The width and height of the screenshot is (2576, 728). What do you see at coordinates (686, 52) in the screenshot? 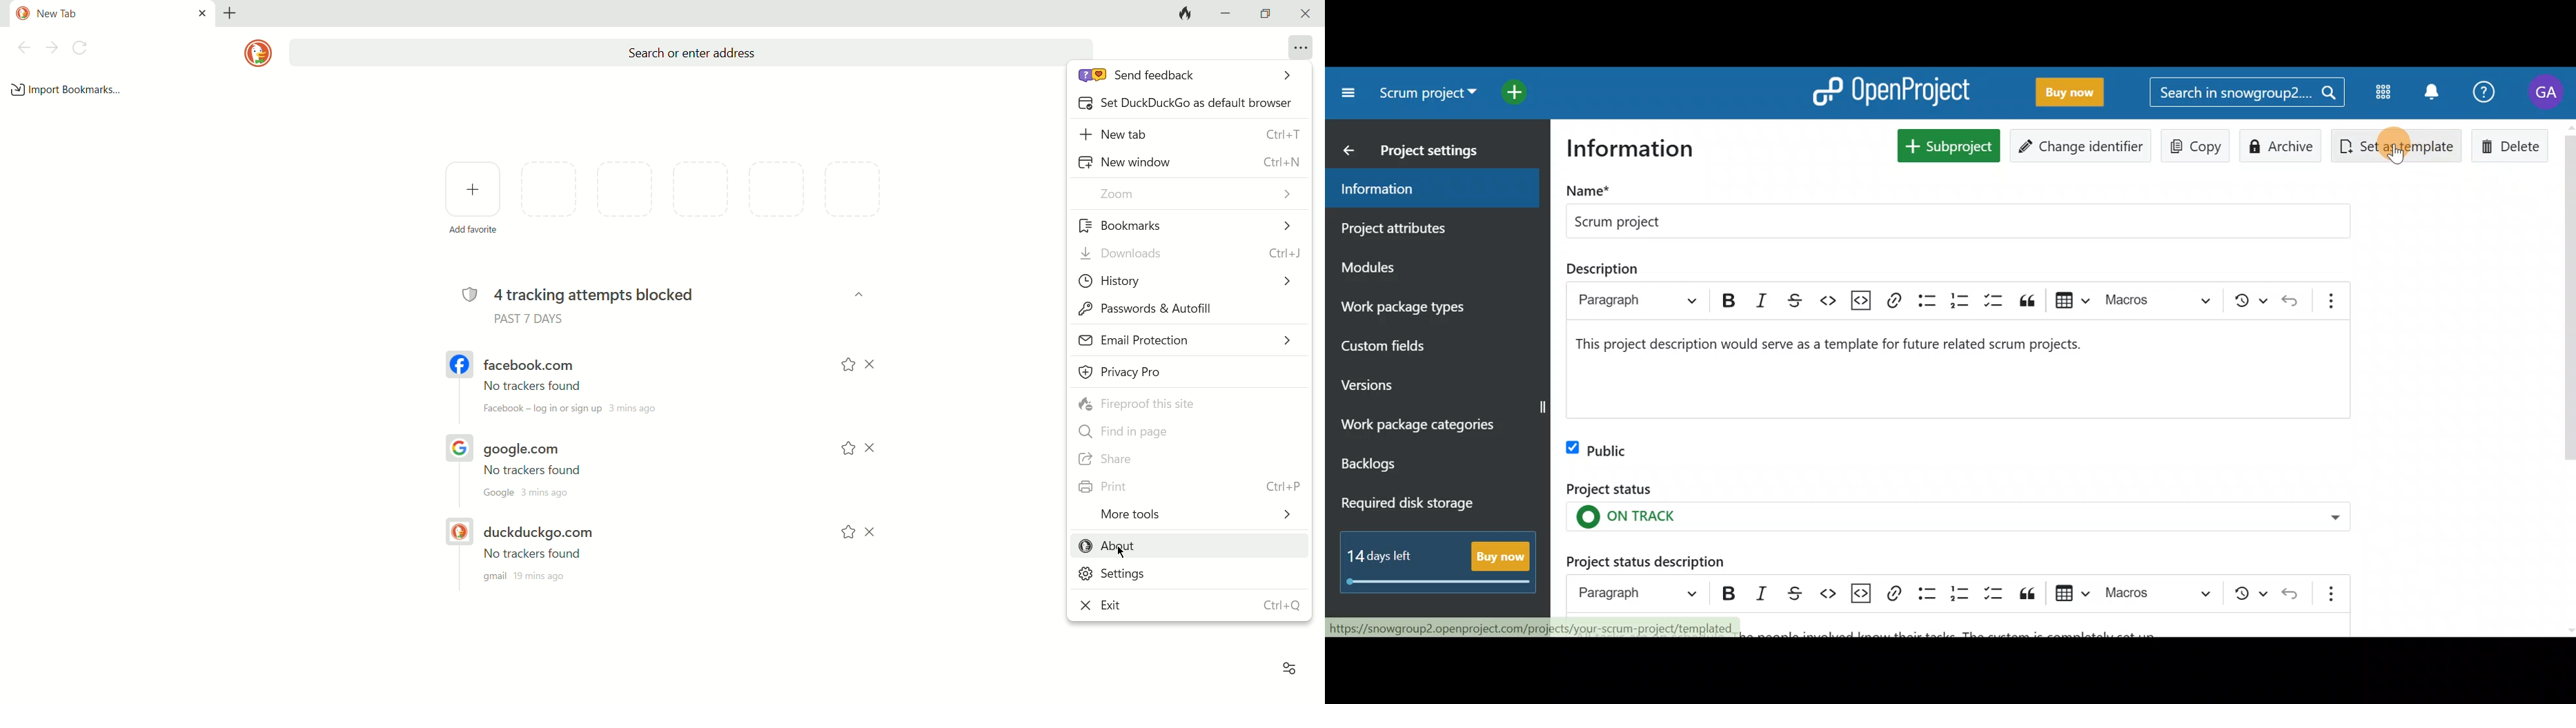
I see `search` at bounding box center [686, 52].